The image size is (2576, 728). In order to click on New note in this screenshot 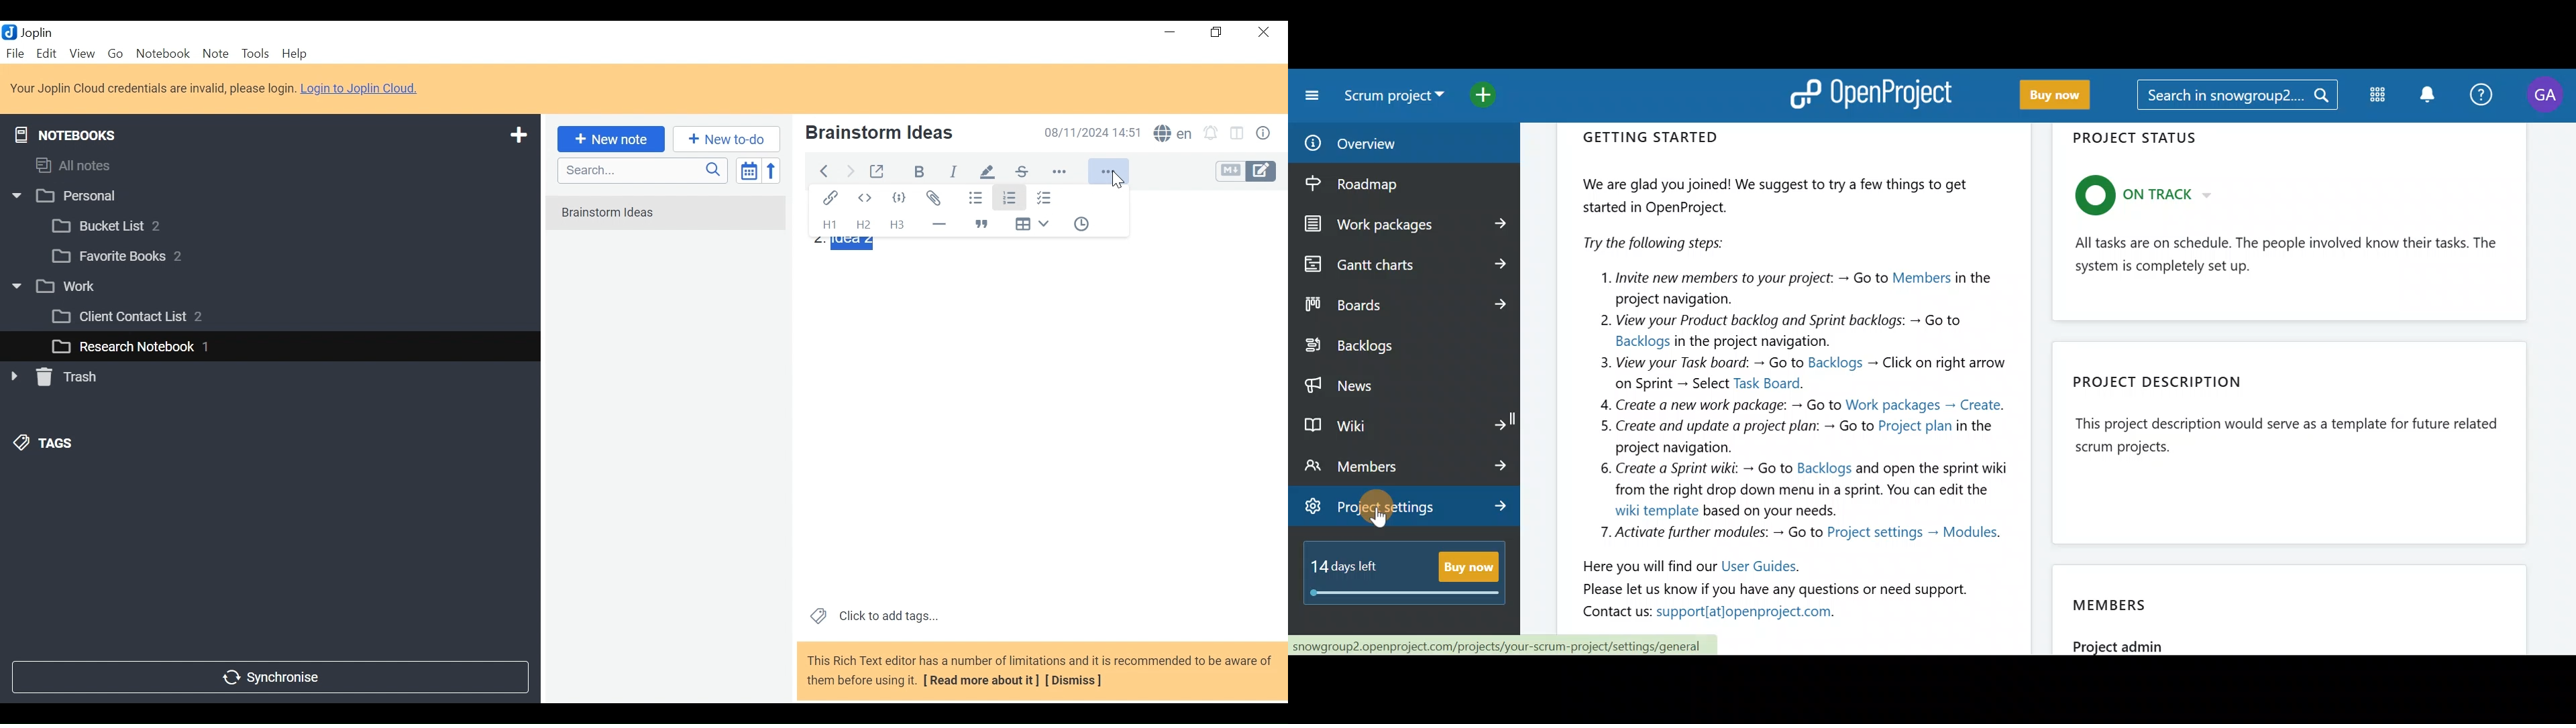, I will do `click(608, 138)`.